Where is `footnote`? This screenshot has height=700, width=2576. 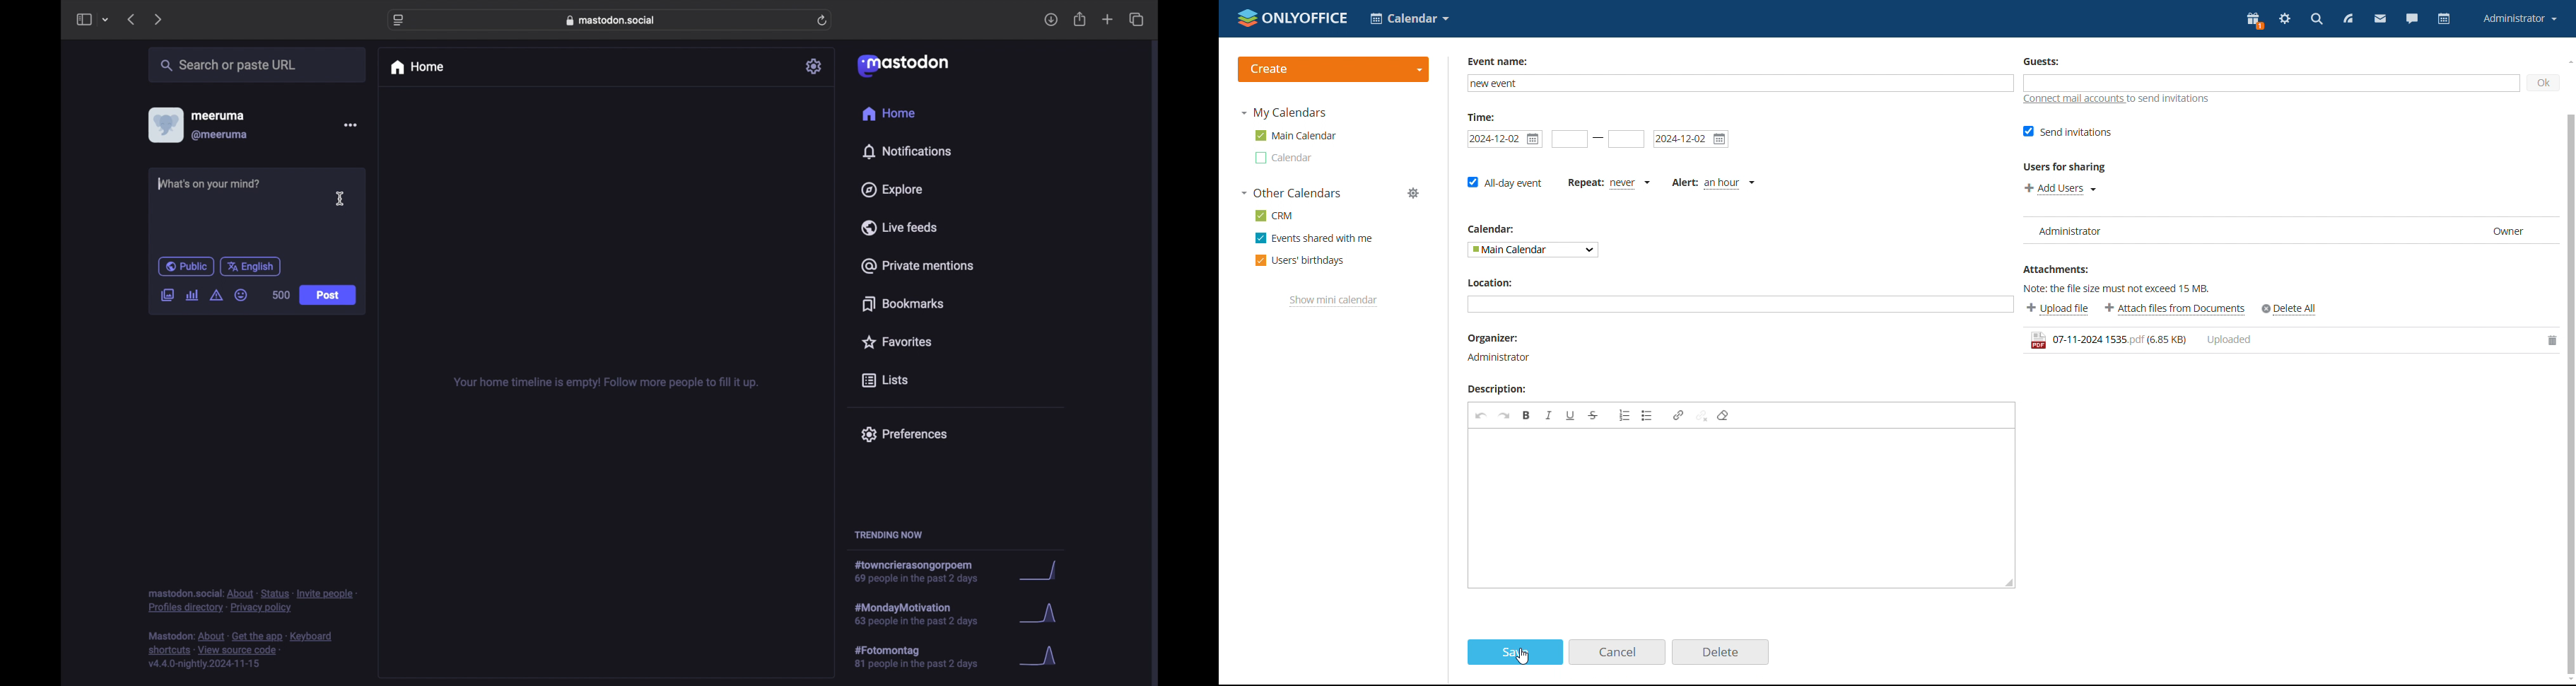
footnote is located at coordinates (253, 600).